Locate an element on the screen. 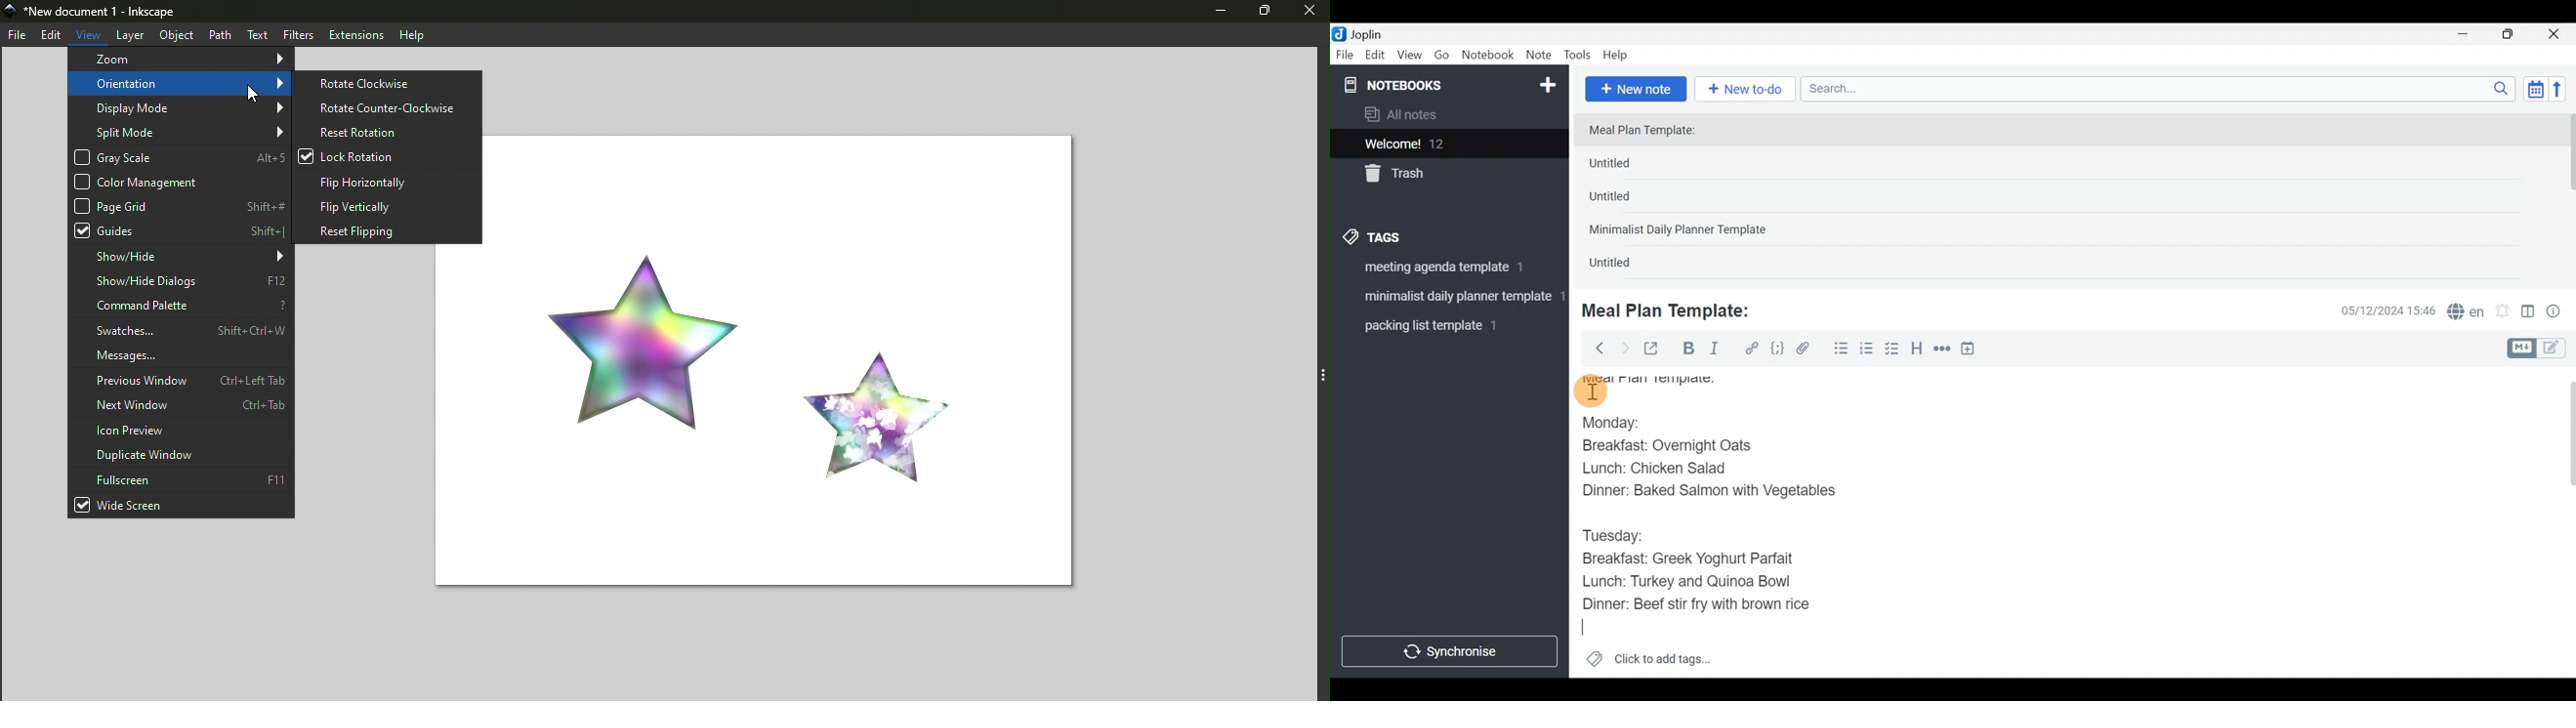 This screenshot has height=728, width=2576. Rotate clockwise is located at coordinates (391, 82).